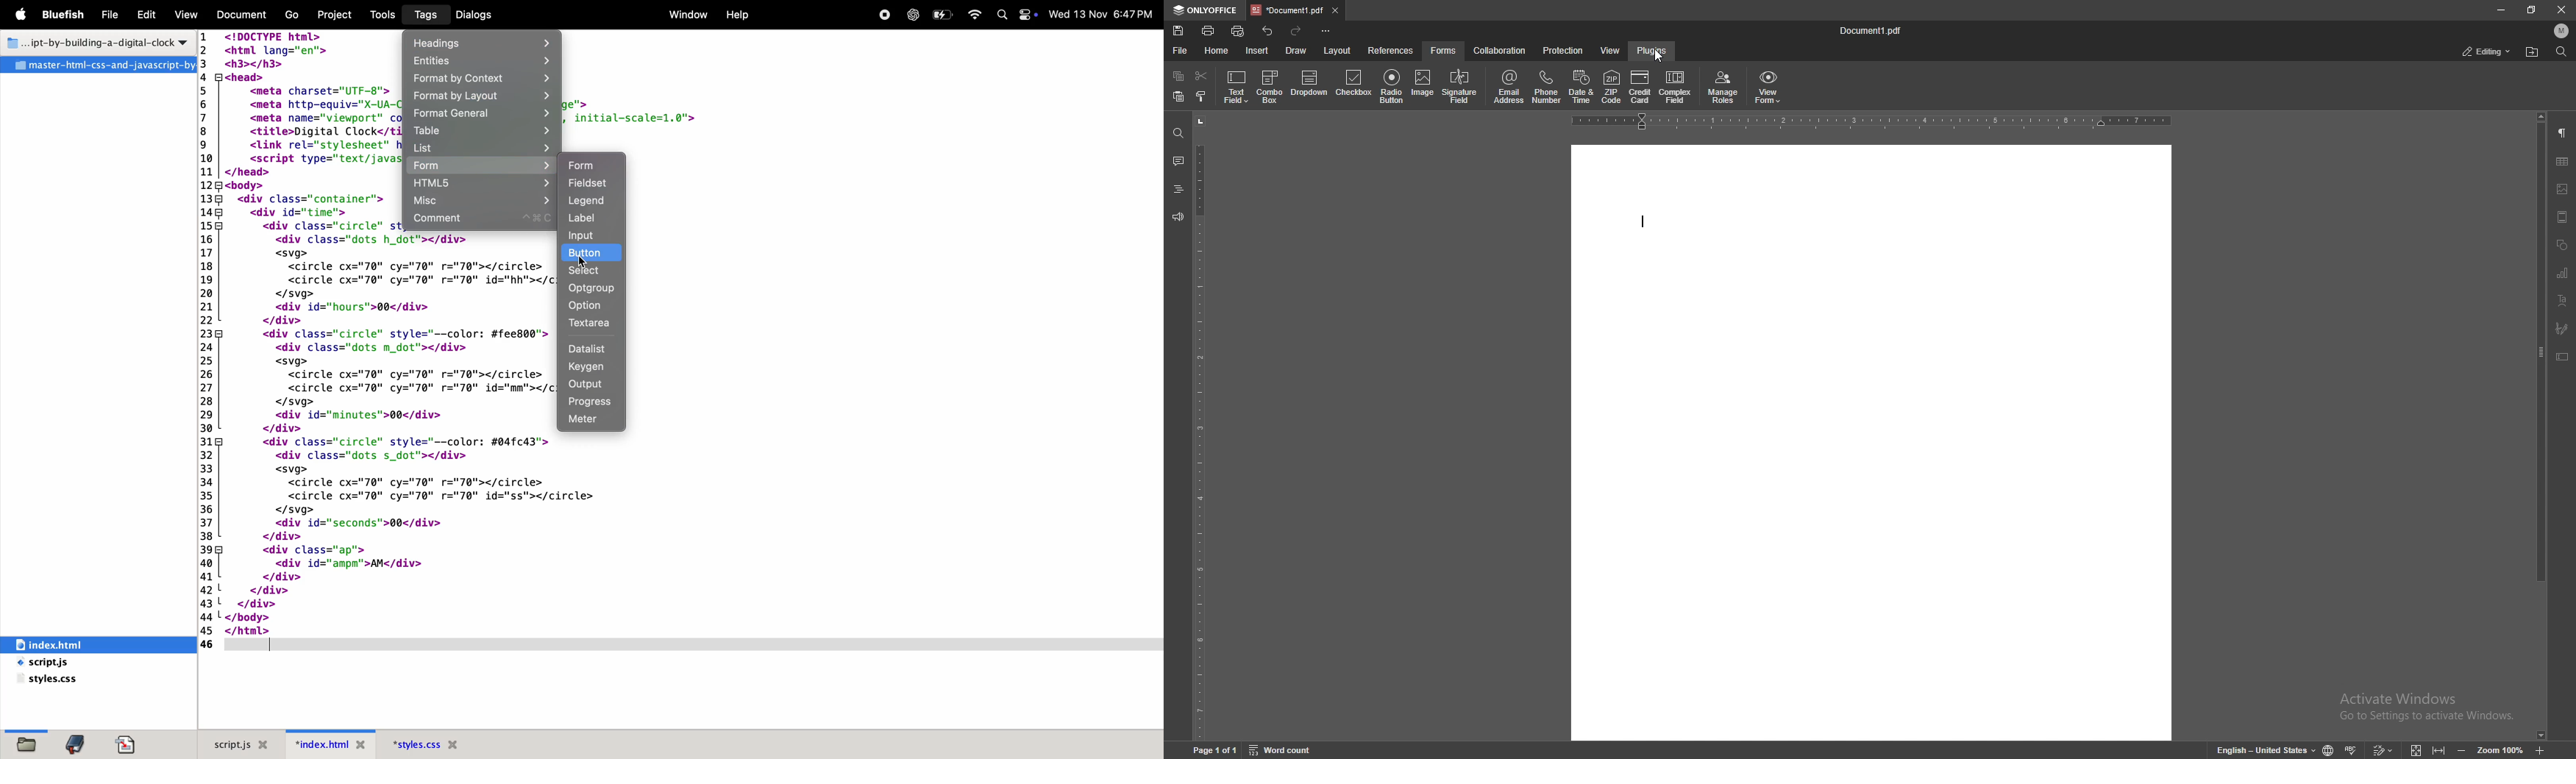 The height and width of the screenshot is (784, 2576). What do you see at coordinates (2462, 751) in the screenshot?
I see `zoom out` at bounding box center [2462, 751].